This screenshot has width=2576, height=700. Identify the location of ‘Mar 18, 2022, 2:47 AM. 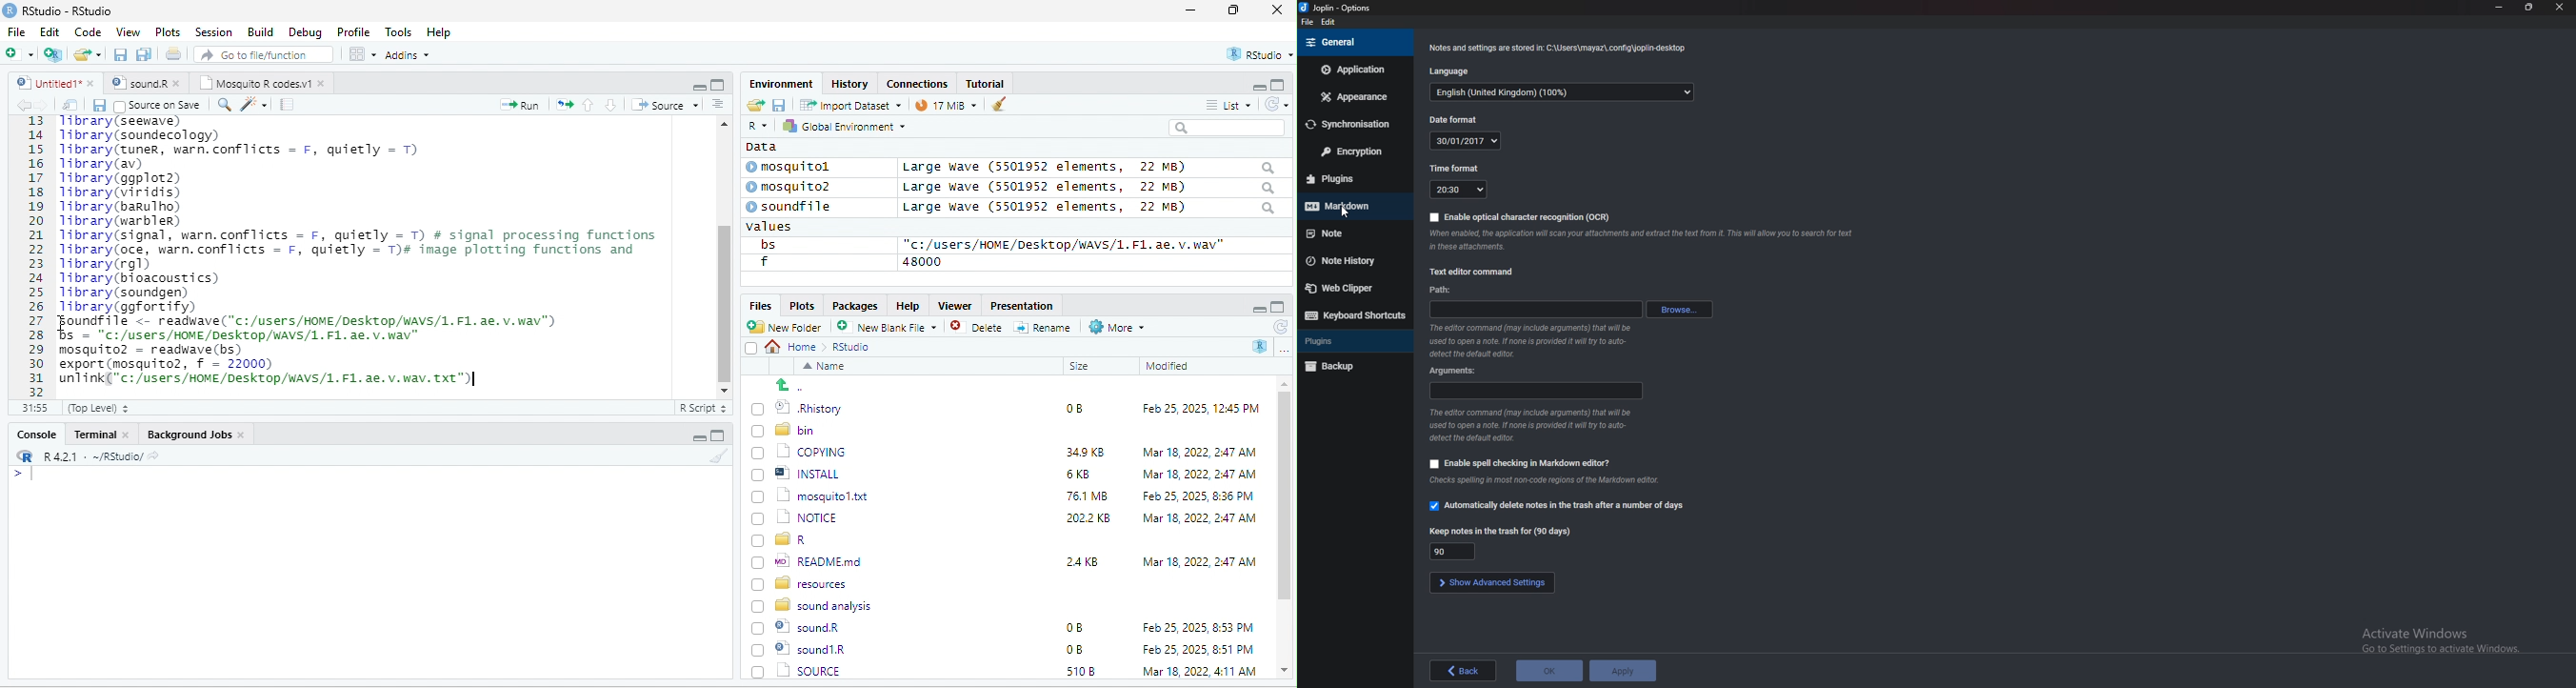
(1198, 518).